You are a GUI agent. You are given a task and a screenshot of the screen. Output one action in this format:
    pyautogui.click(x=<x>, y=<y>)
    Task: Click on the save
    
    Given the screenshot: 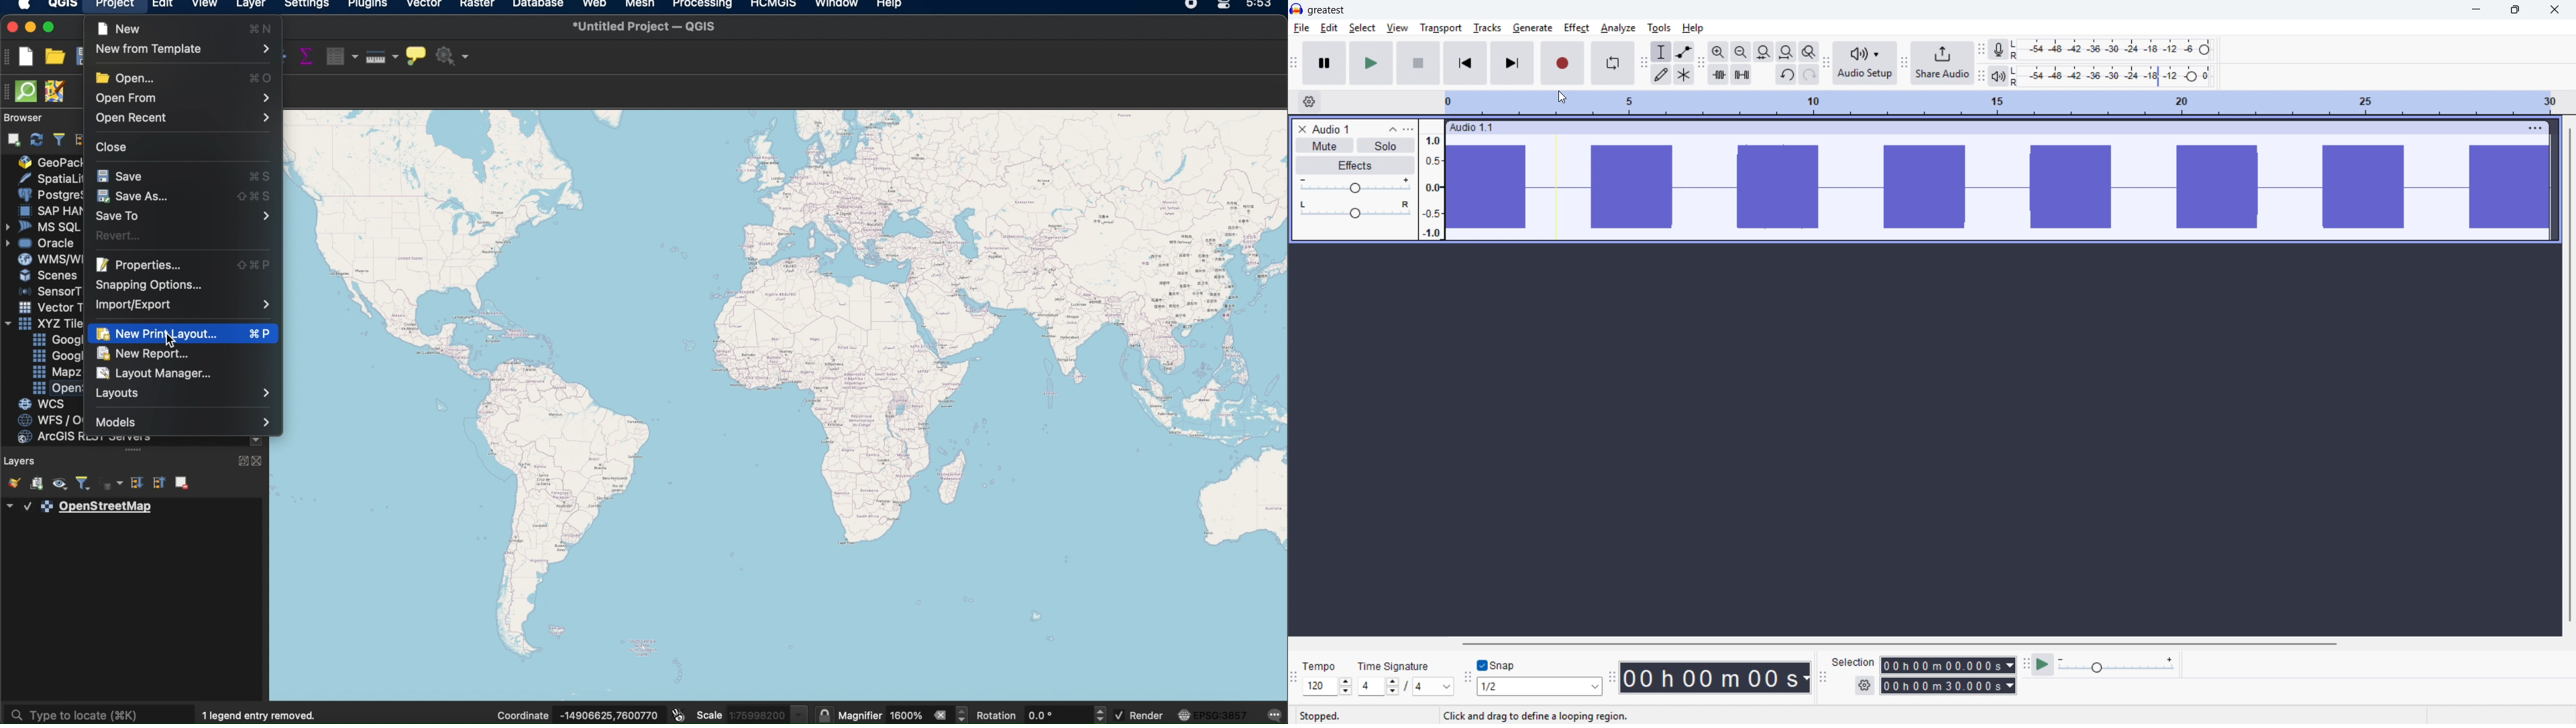 What is the action you would take?
    pyautogui.click(x=184, y=175)
    